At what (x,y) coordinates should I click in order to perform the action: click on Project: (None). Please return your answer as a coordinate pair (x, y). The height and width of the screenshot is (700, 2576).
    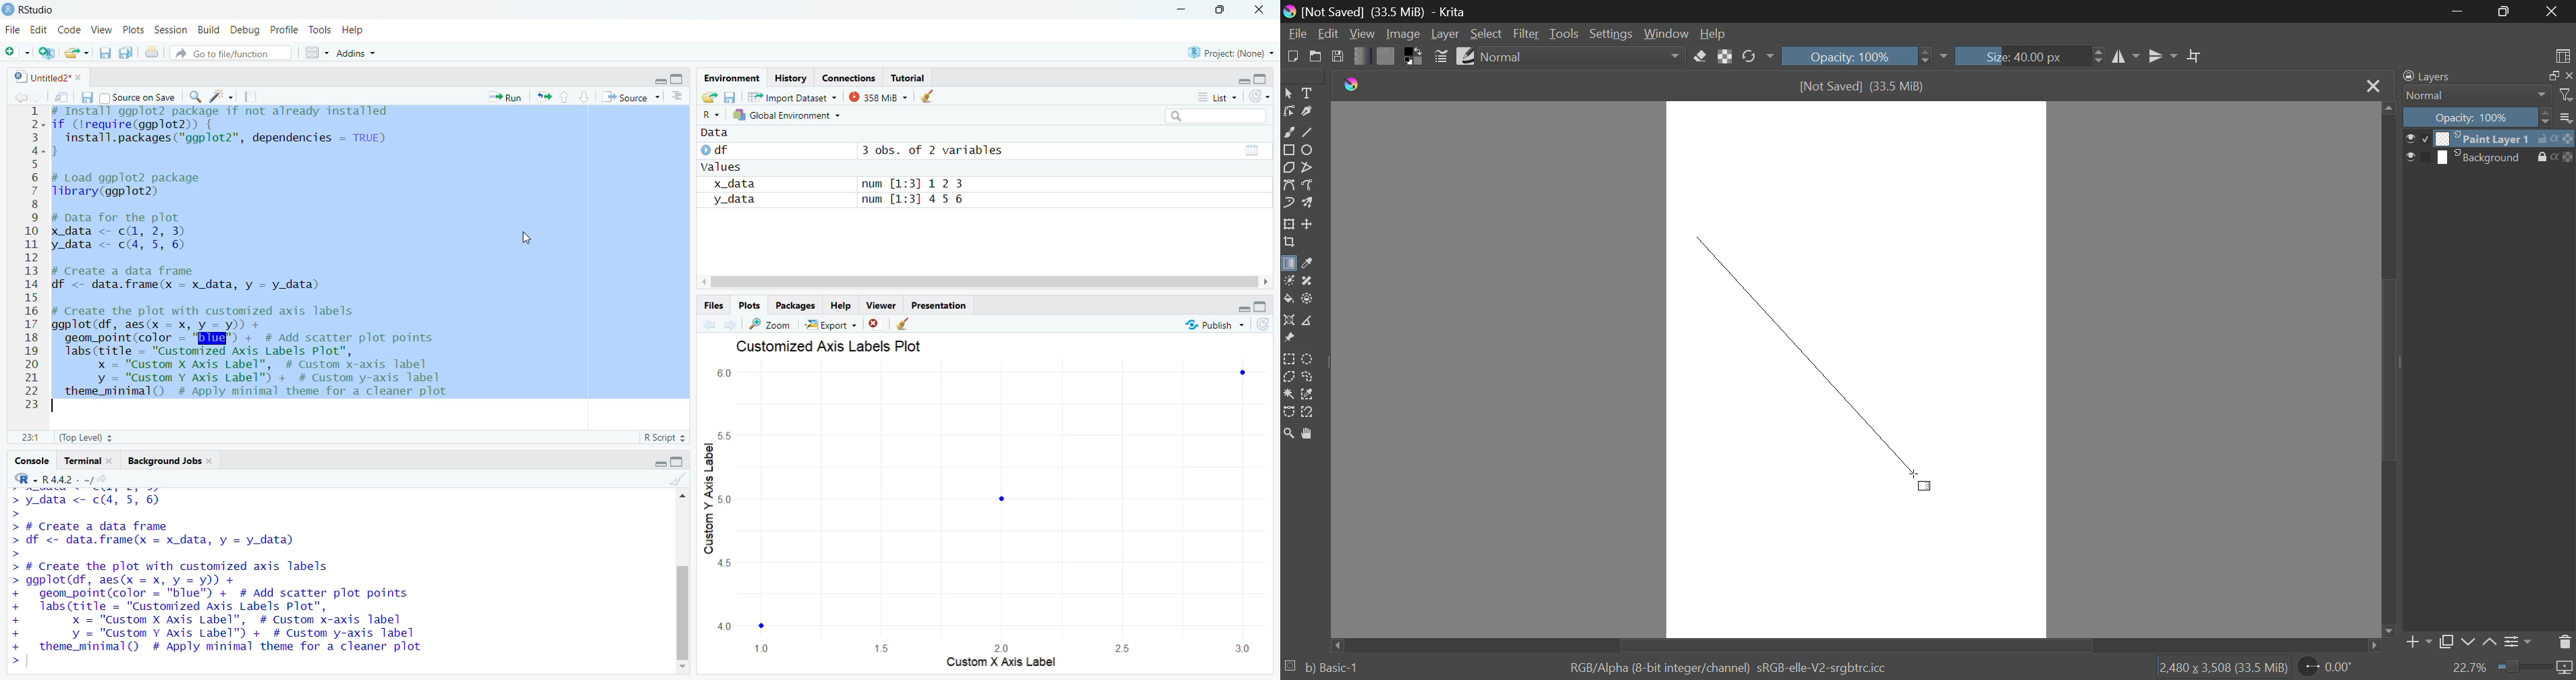
    Looking at the image, I should click on (1230, 53).